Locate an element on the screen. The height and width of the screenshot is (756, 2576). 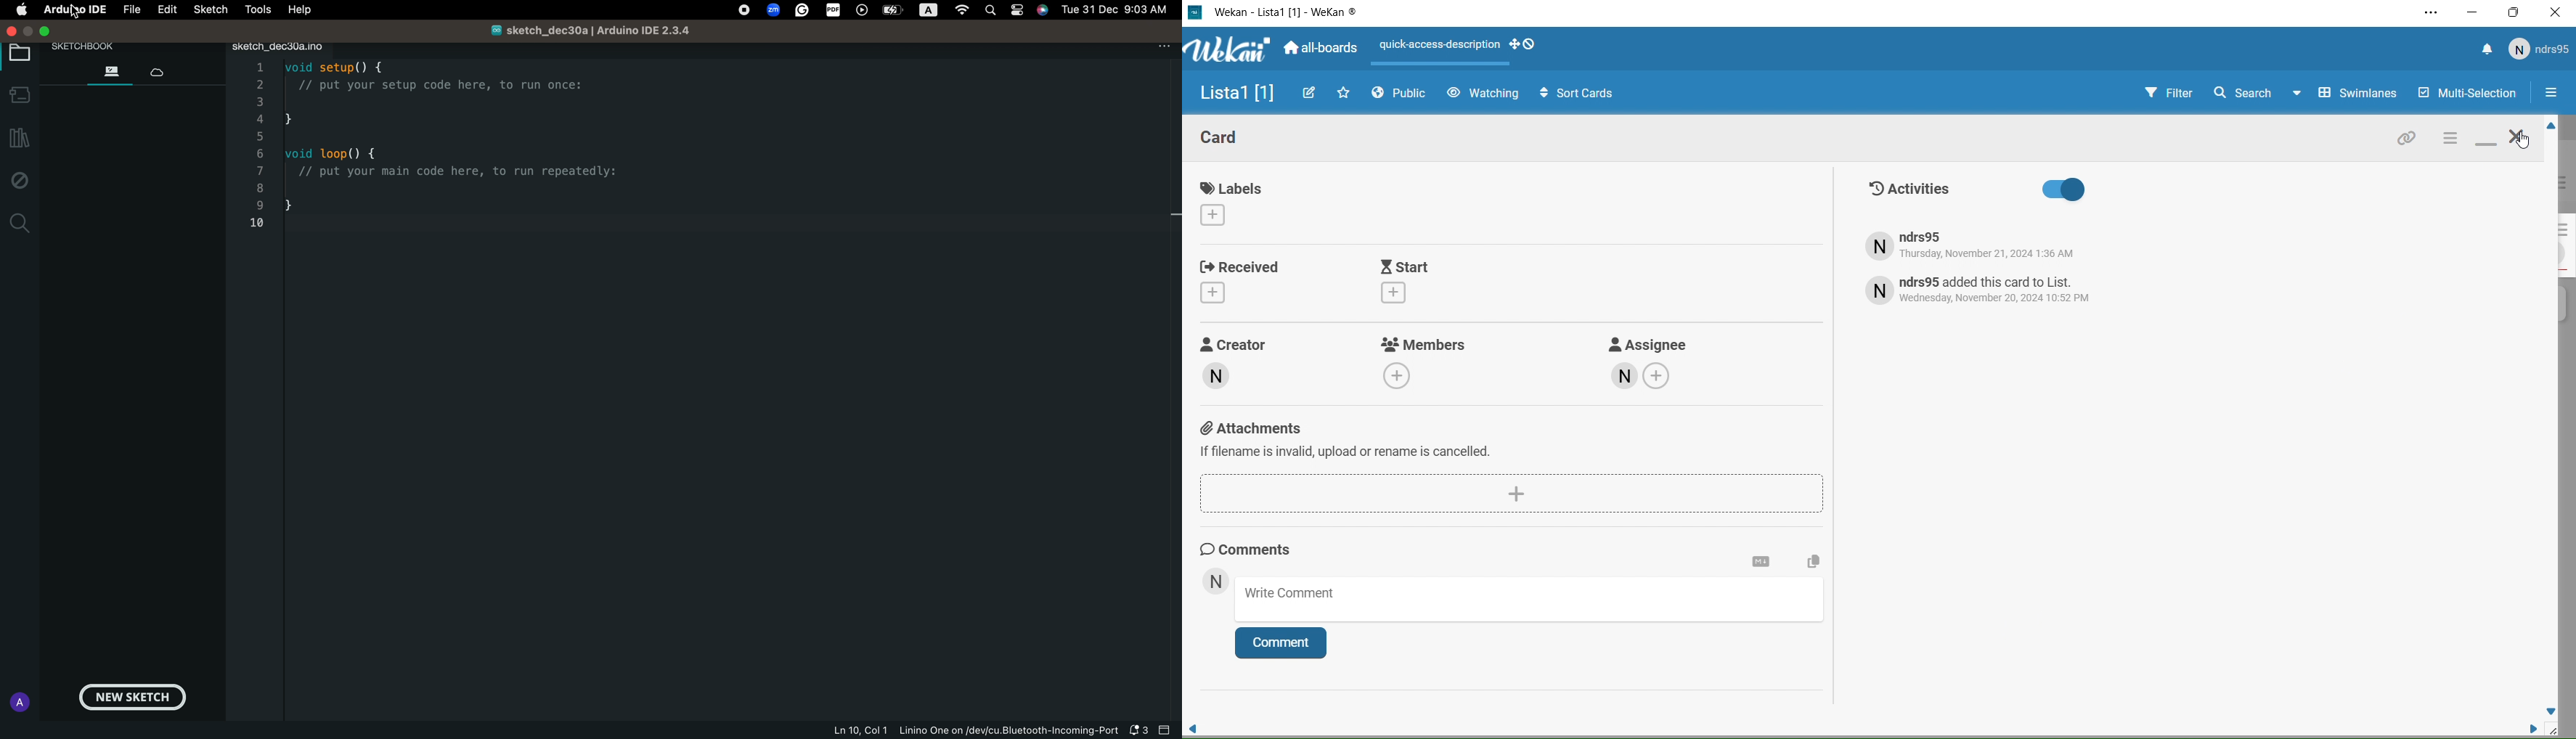
Members is located at coordinates (1427, 361).